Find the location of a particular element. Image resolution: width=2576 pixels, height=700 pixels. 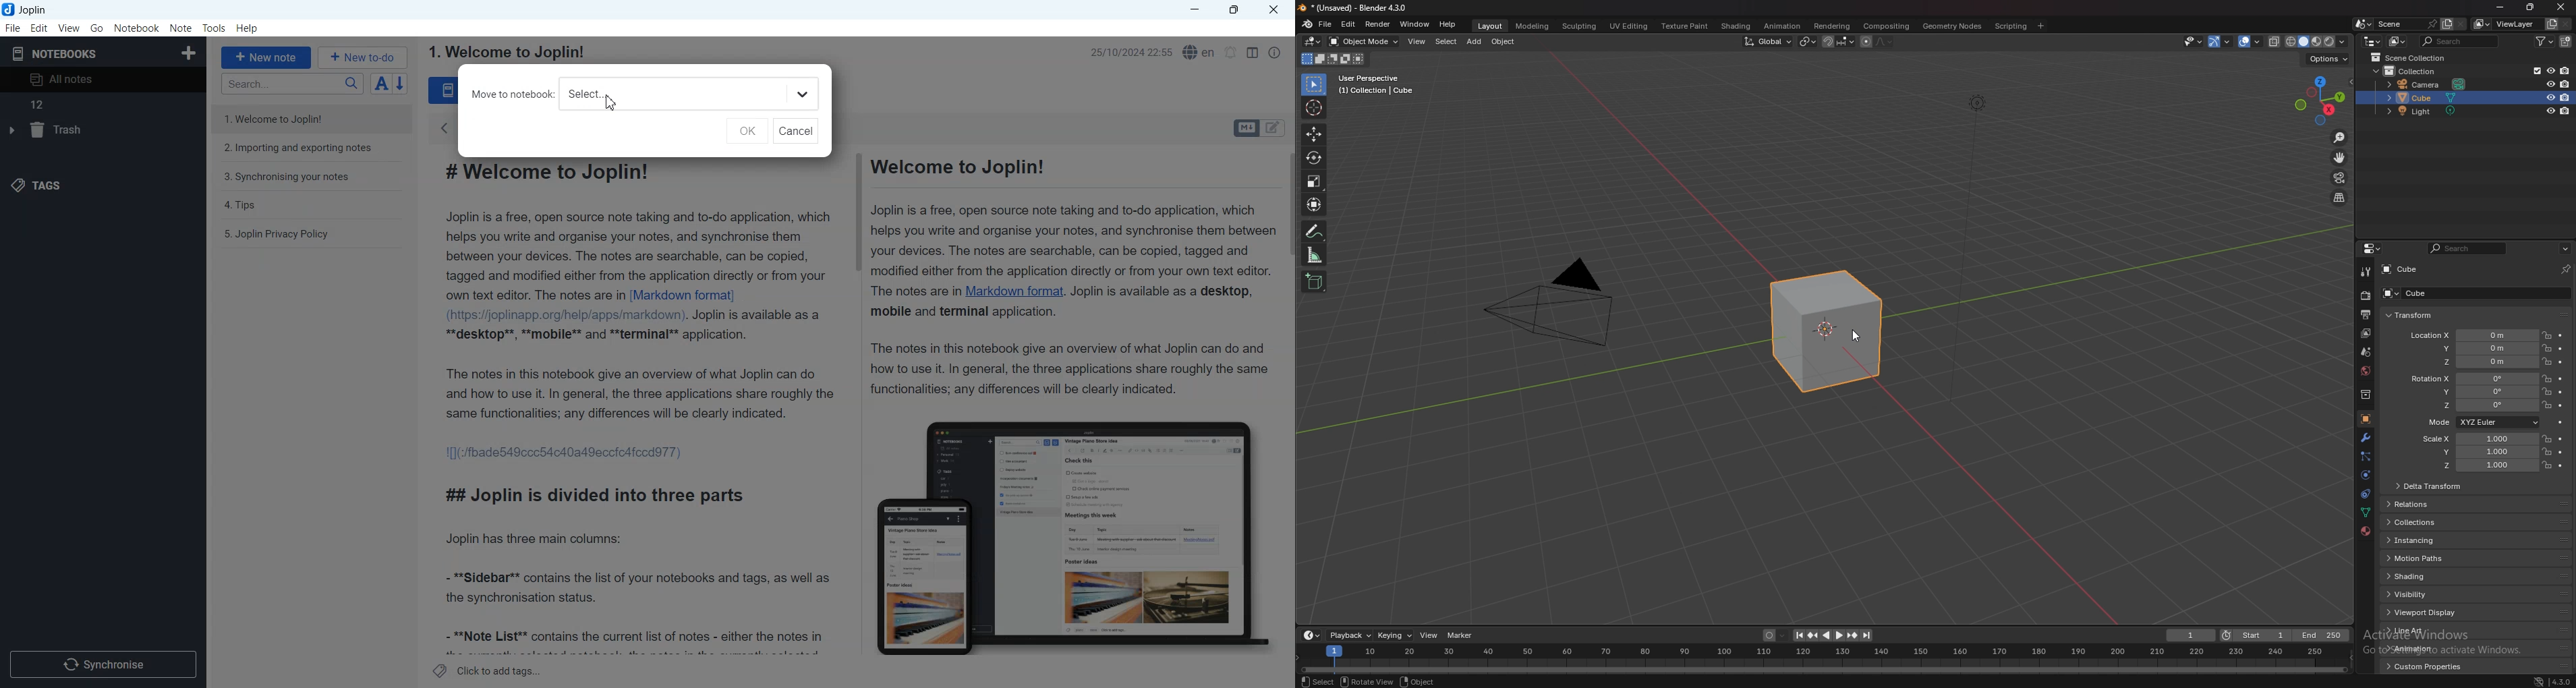

seek is located at coordinates (1827, 659).